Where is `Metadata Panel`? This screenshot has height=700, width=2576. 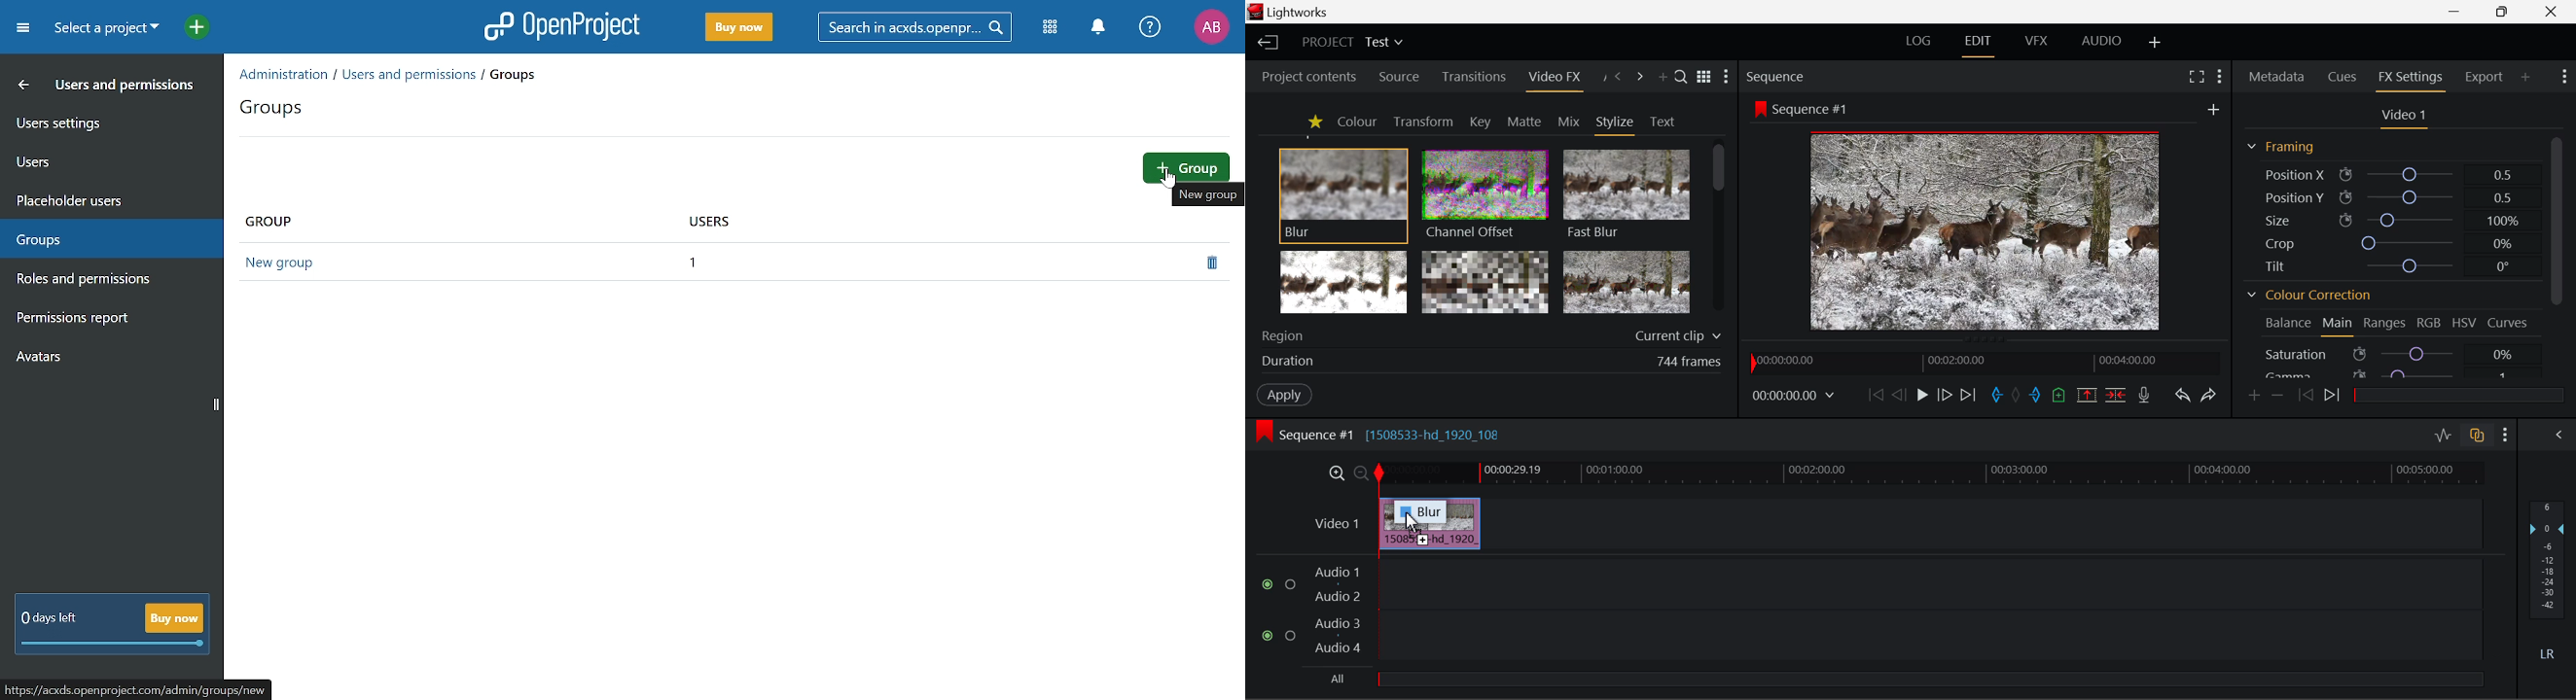
Metadata Panel is located at coordinates (2276, 78).